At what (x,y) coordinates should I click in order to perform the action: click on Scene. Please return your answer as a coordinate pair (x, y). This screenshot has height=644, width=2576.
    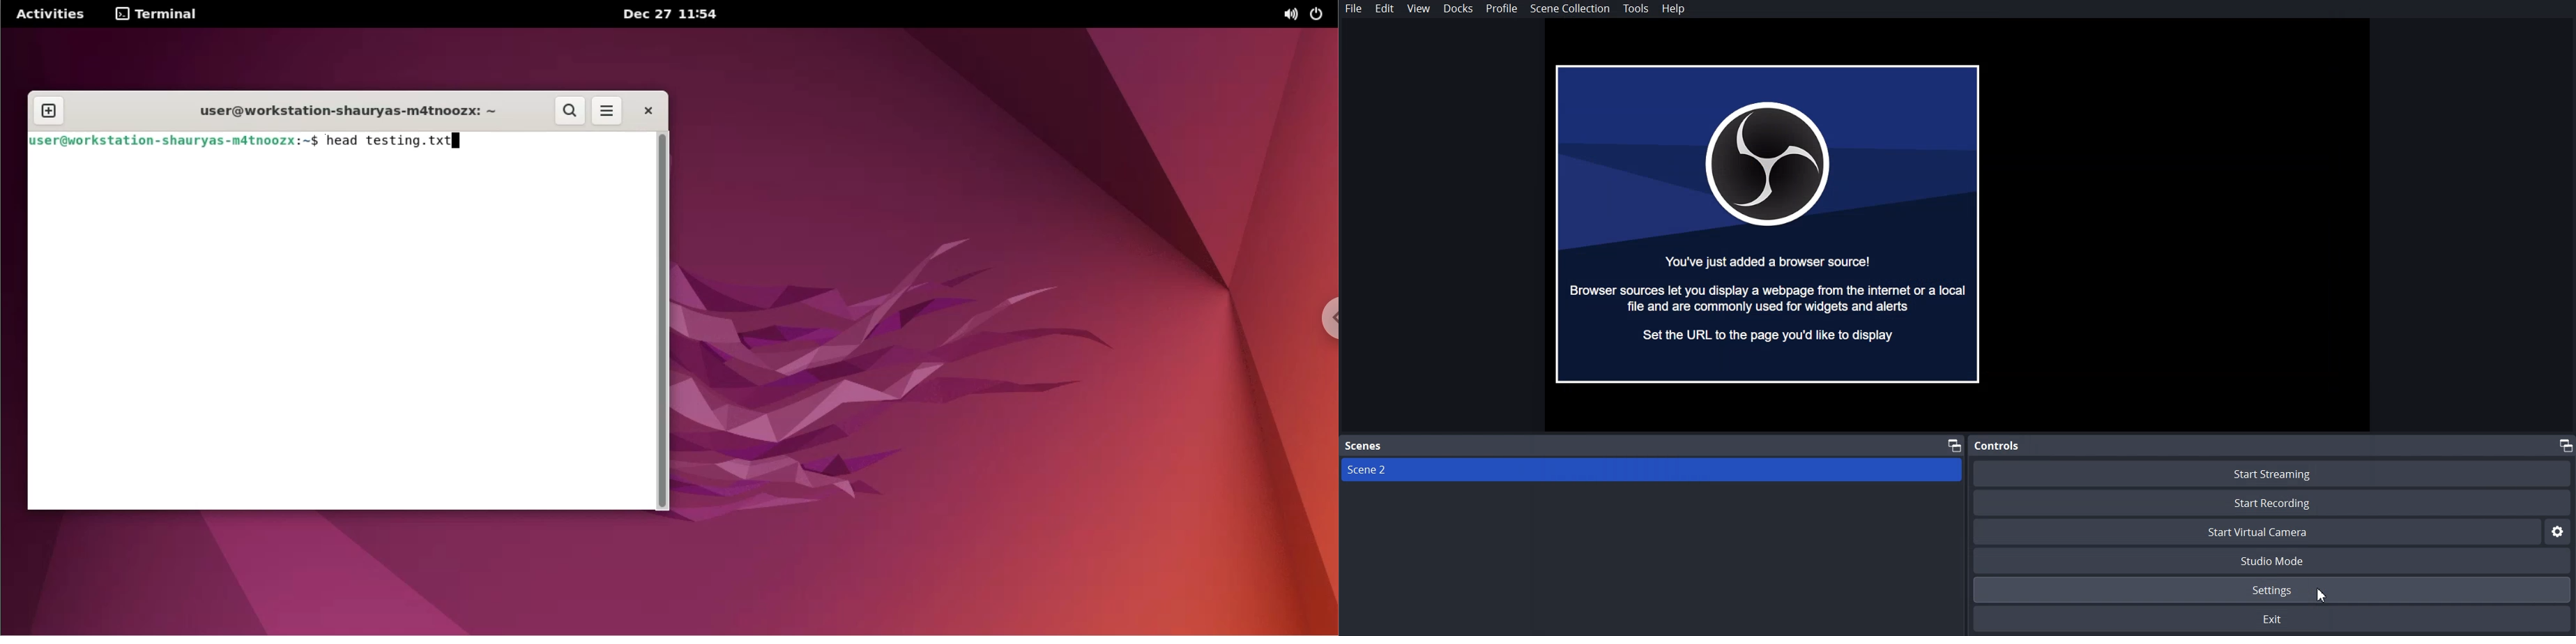
    Looking at the image, I should click on (1653, 470).